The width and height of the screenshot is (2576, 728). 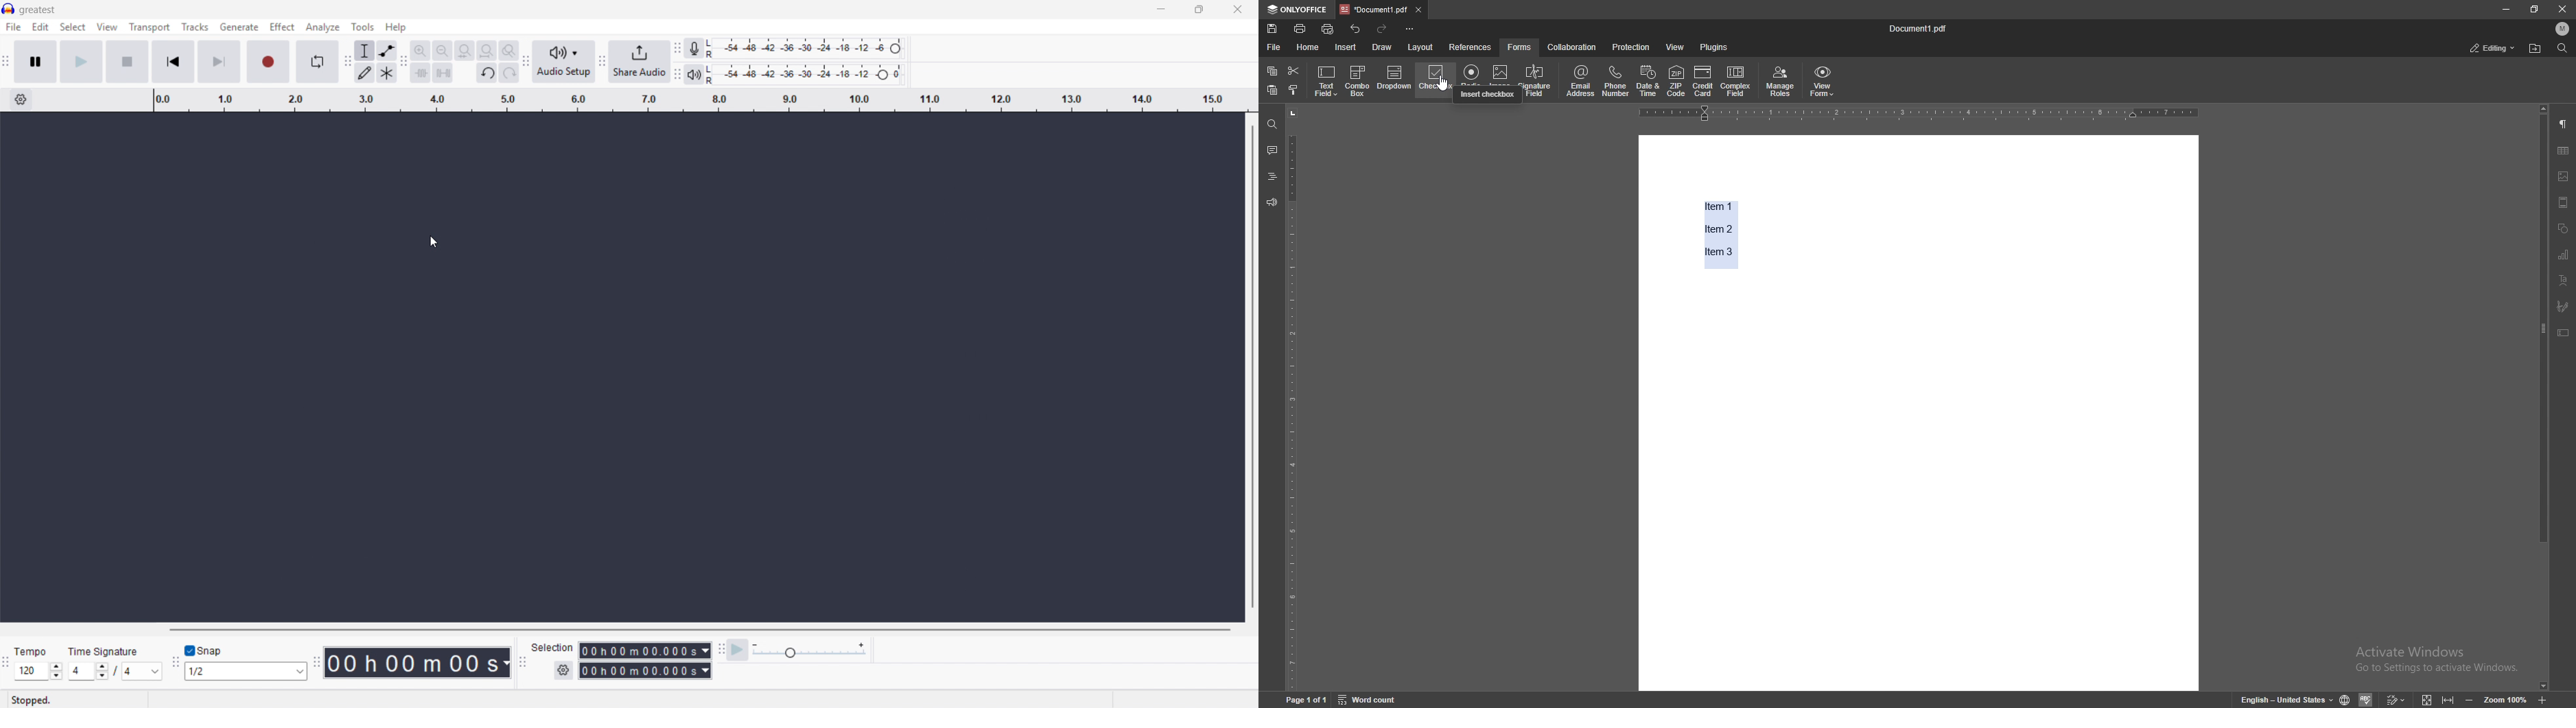 I want to click on Tools toolbar , so click(x=347, y=62).